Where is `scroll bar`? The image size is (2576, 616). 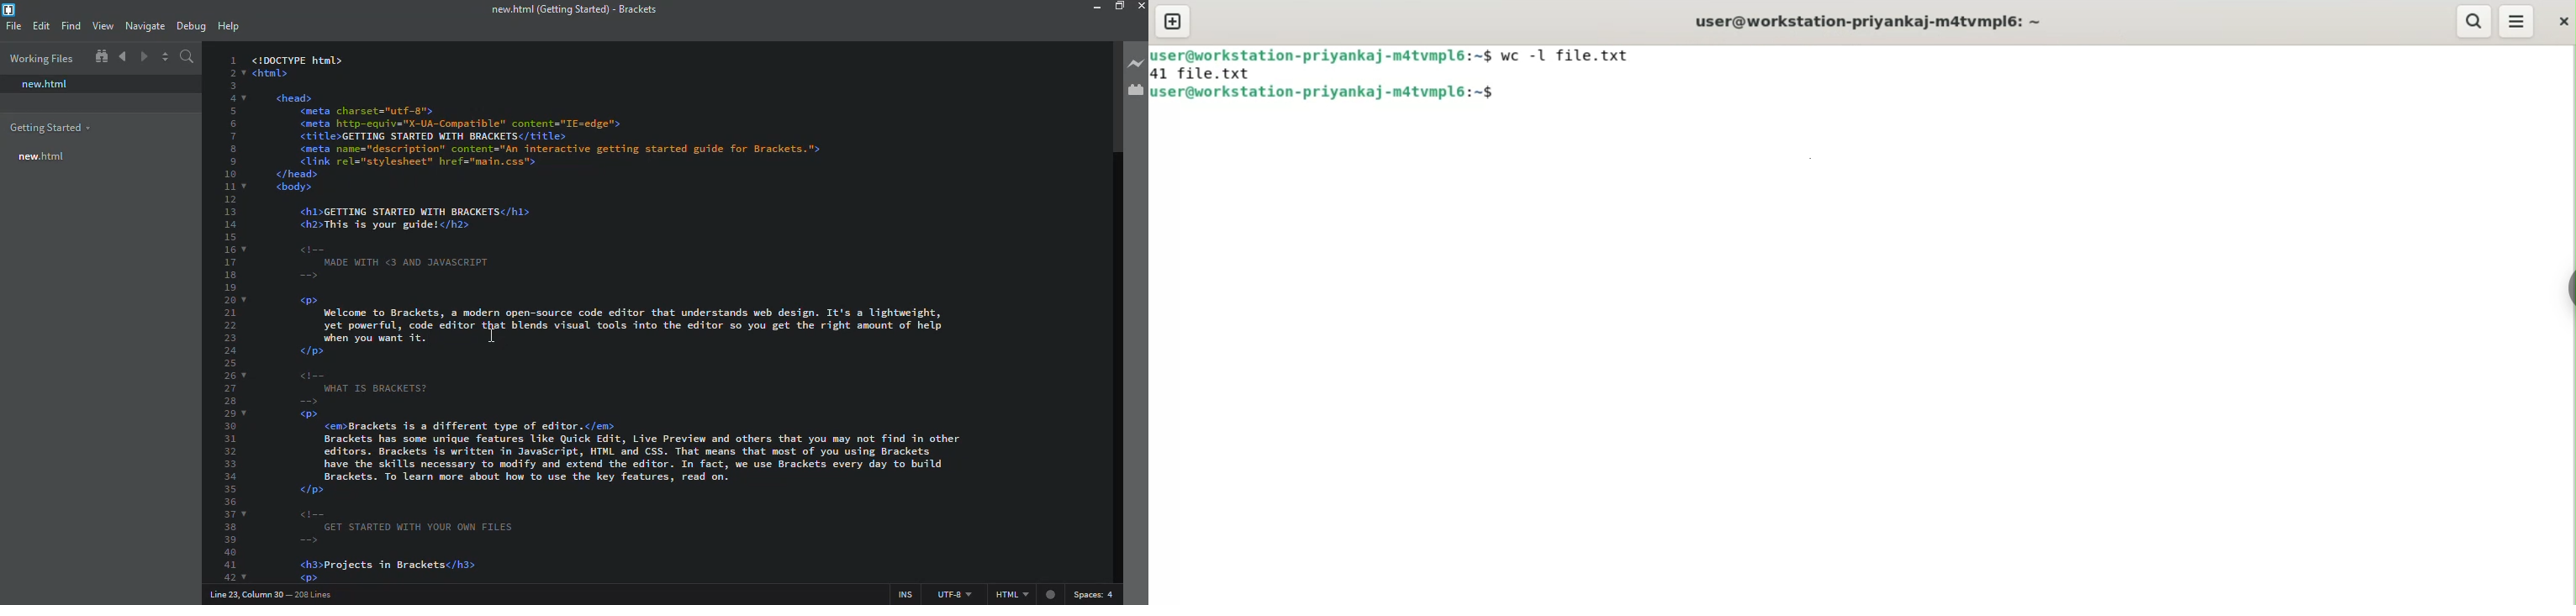 scroll bar is located at coordinates (1108, 97).